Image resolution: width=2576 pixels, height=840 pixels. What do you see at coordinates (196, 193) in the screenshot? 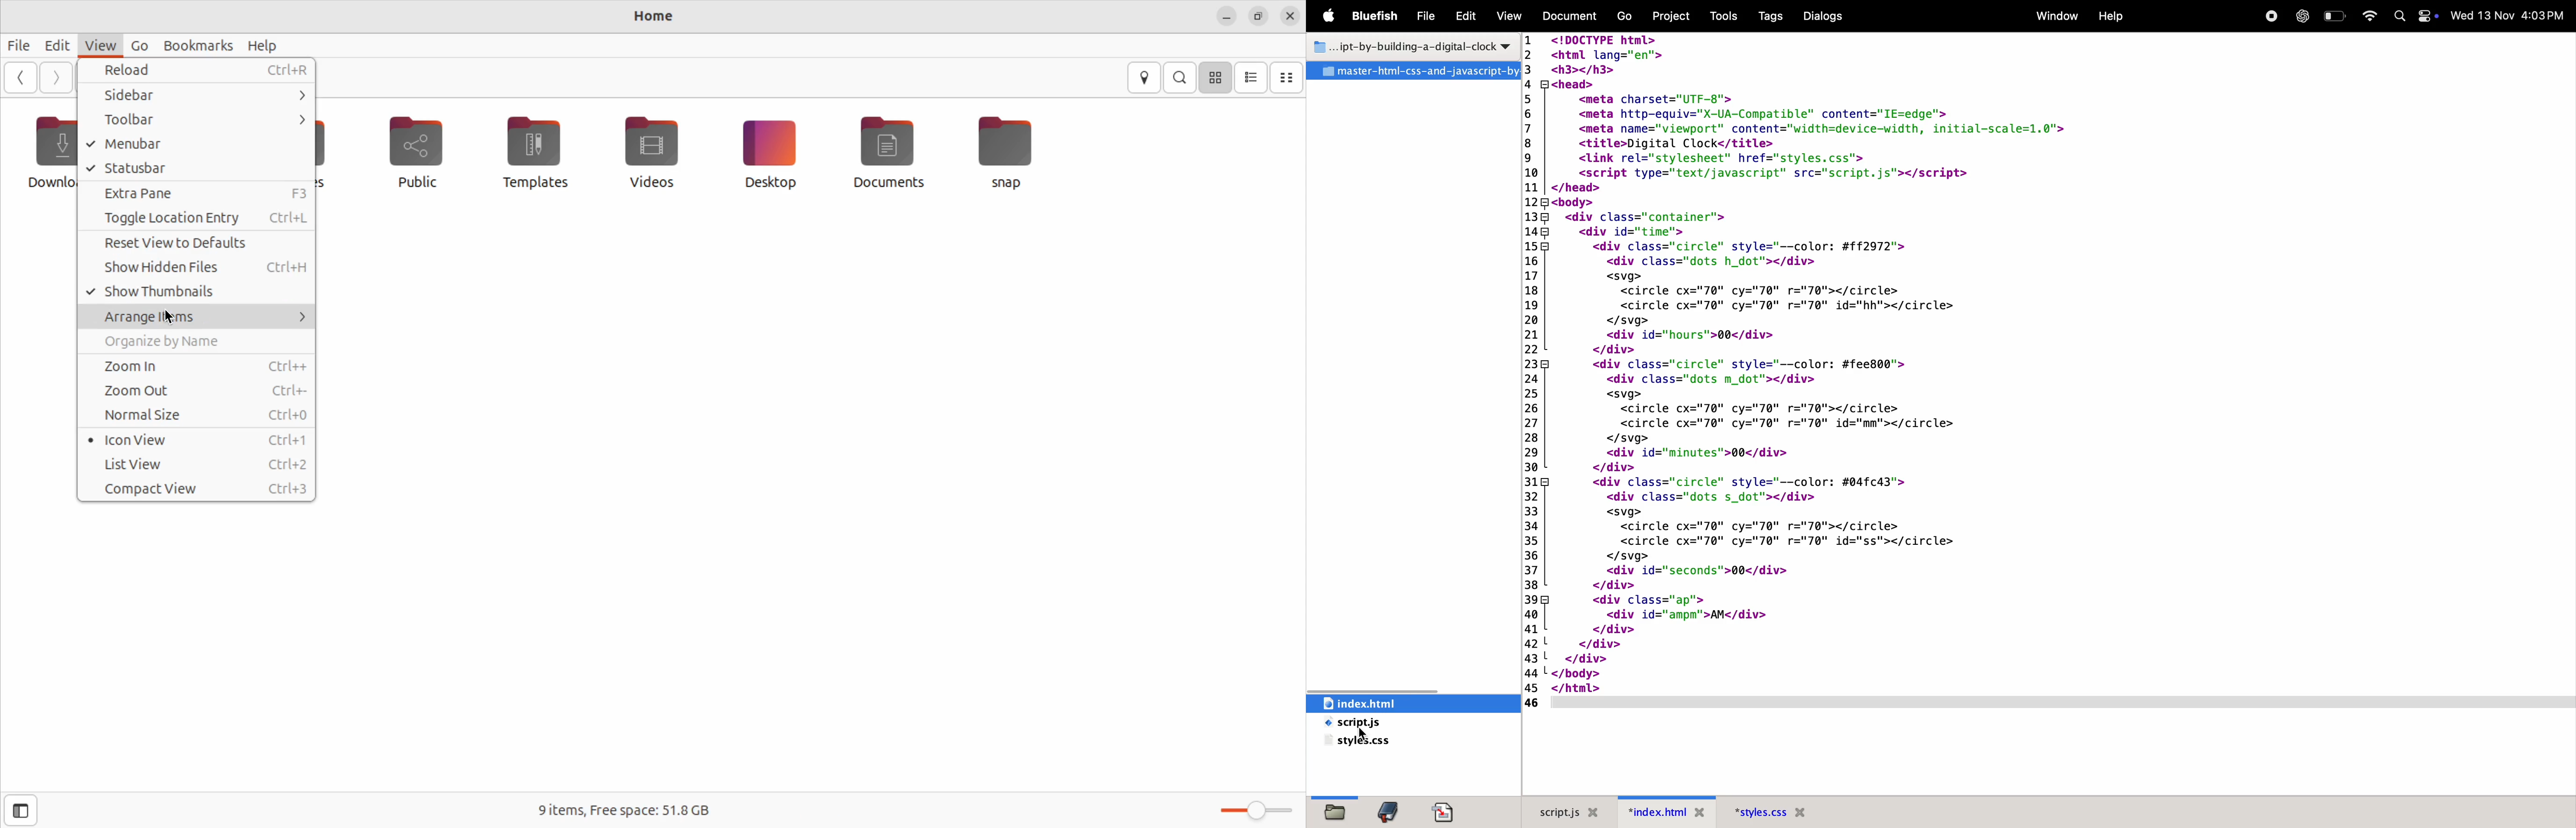
I see `extra pane` at bounding box center [196, 193].